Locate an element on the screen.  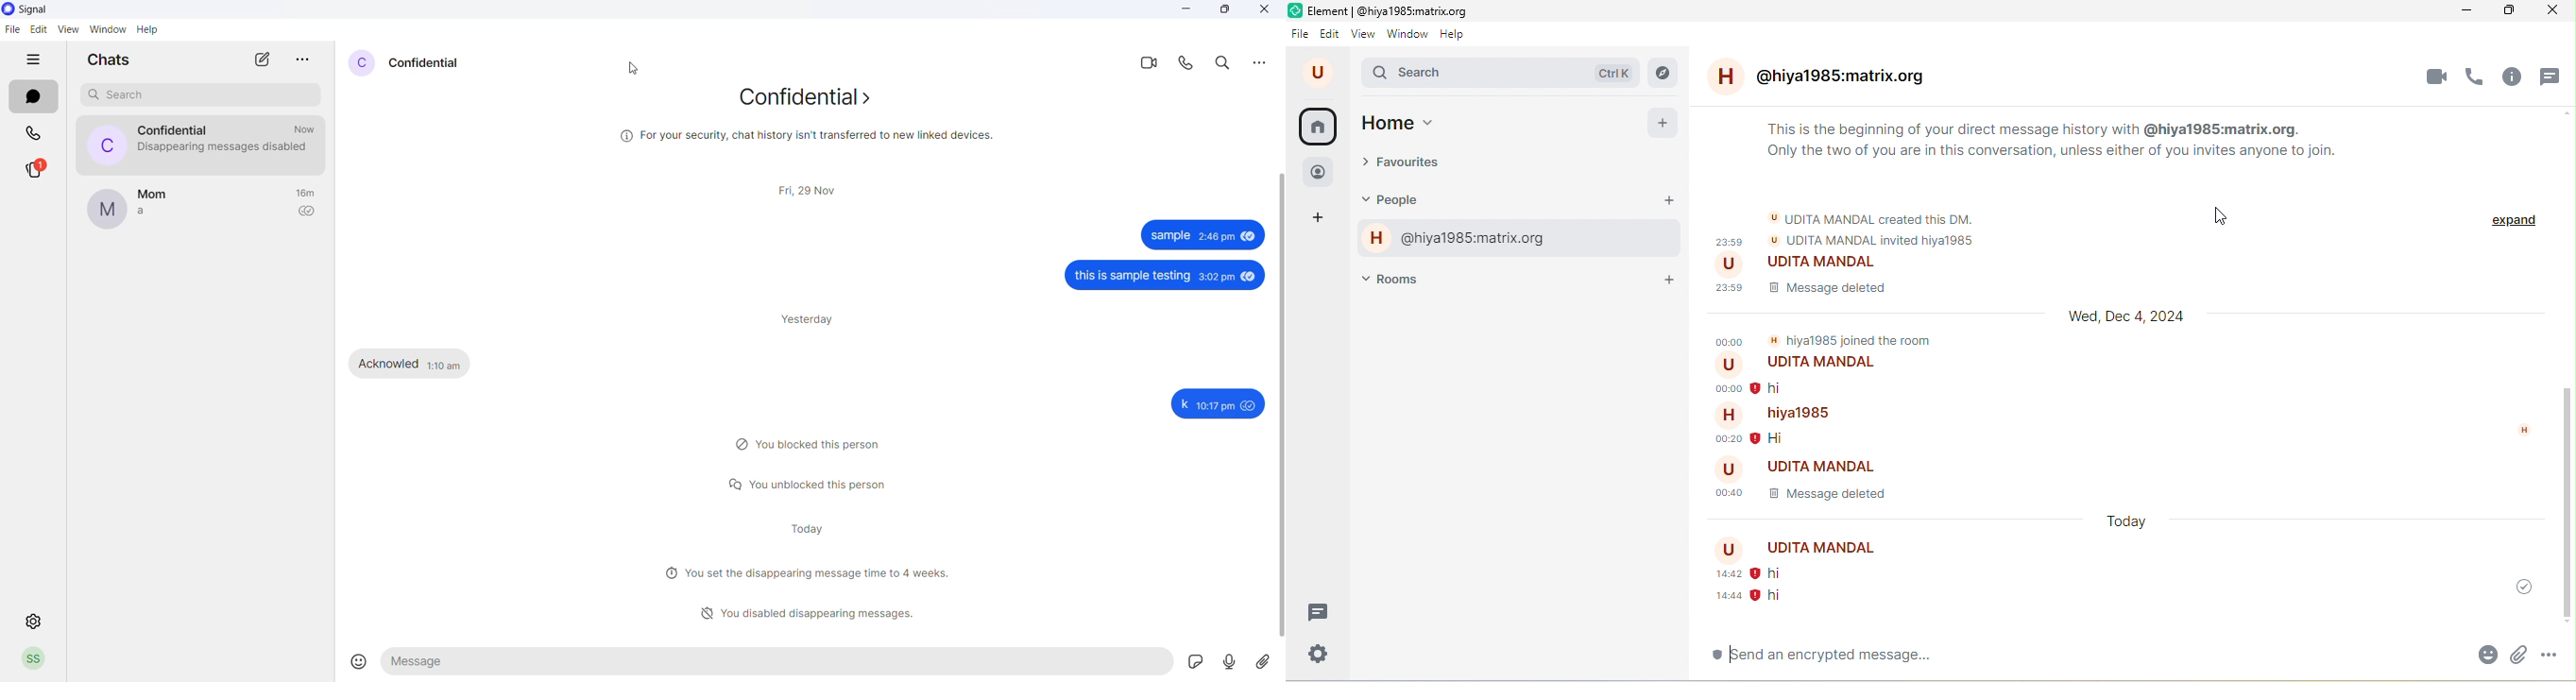
minimize is located at coordinates (2457, 11).